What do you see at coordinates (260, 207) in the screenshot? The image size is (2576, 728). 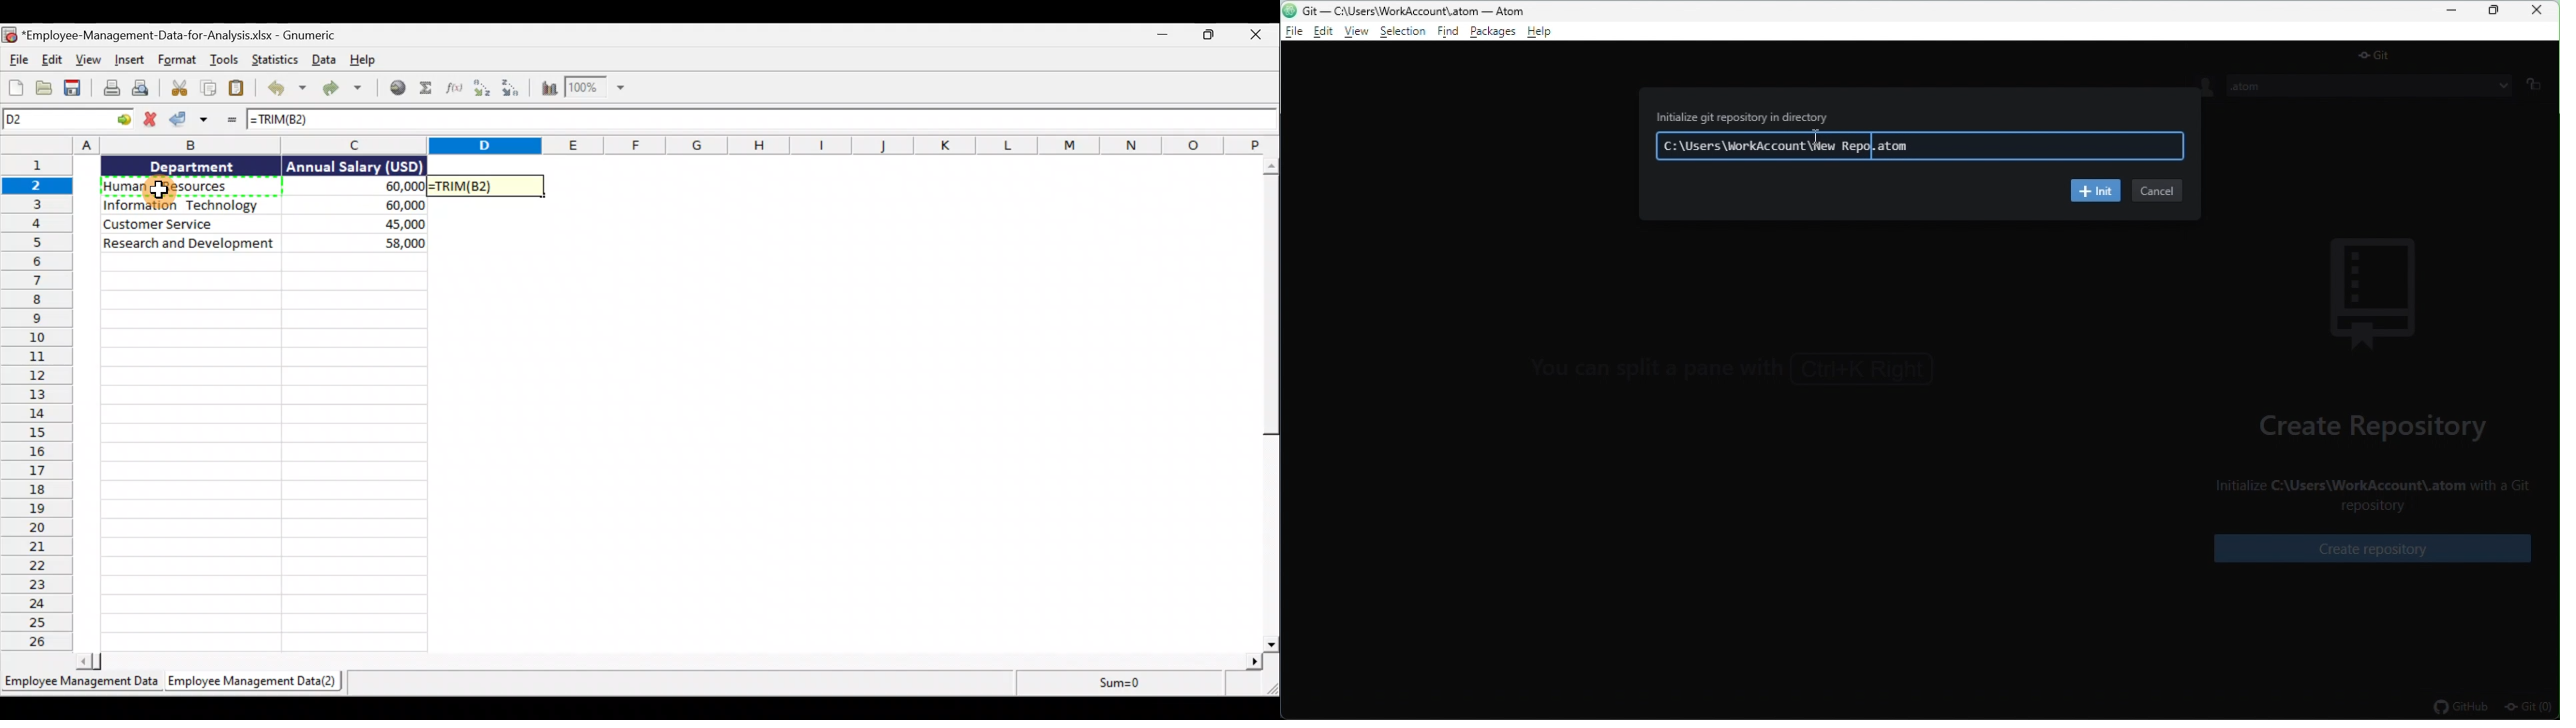 I see `data` at bounding box center [260, 207].